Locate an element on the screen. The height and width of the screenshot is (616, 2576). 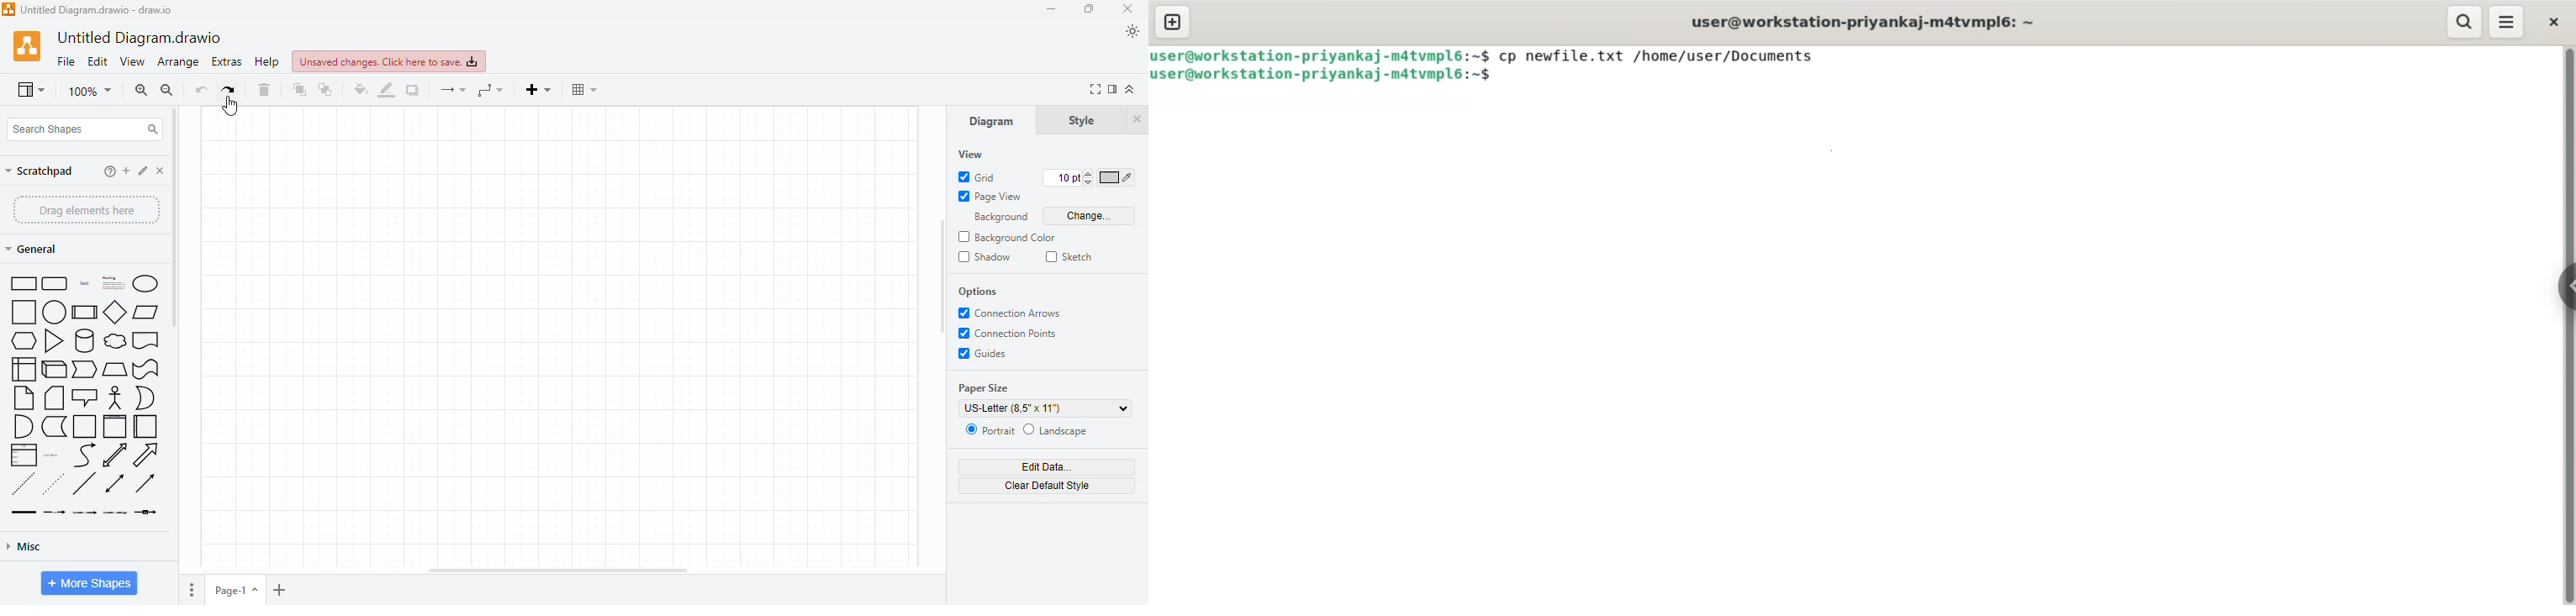
logo is located at coordinates (8, 8).